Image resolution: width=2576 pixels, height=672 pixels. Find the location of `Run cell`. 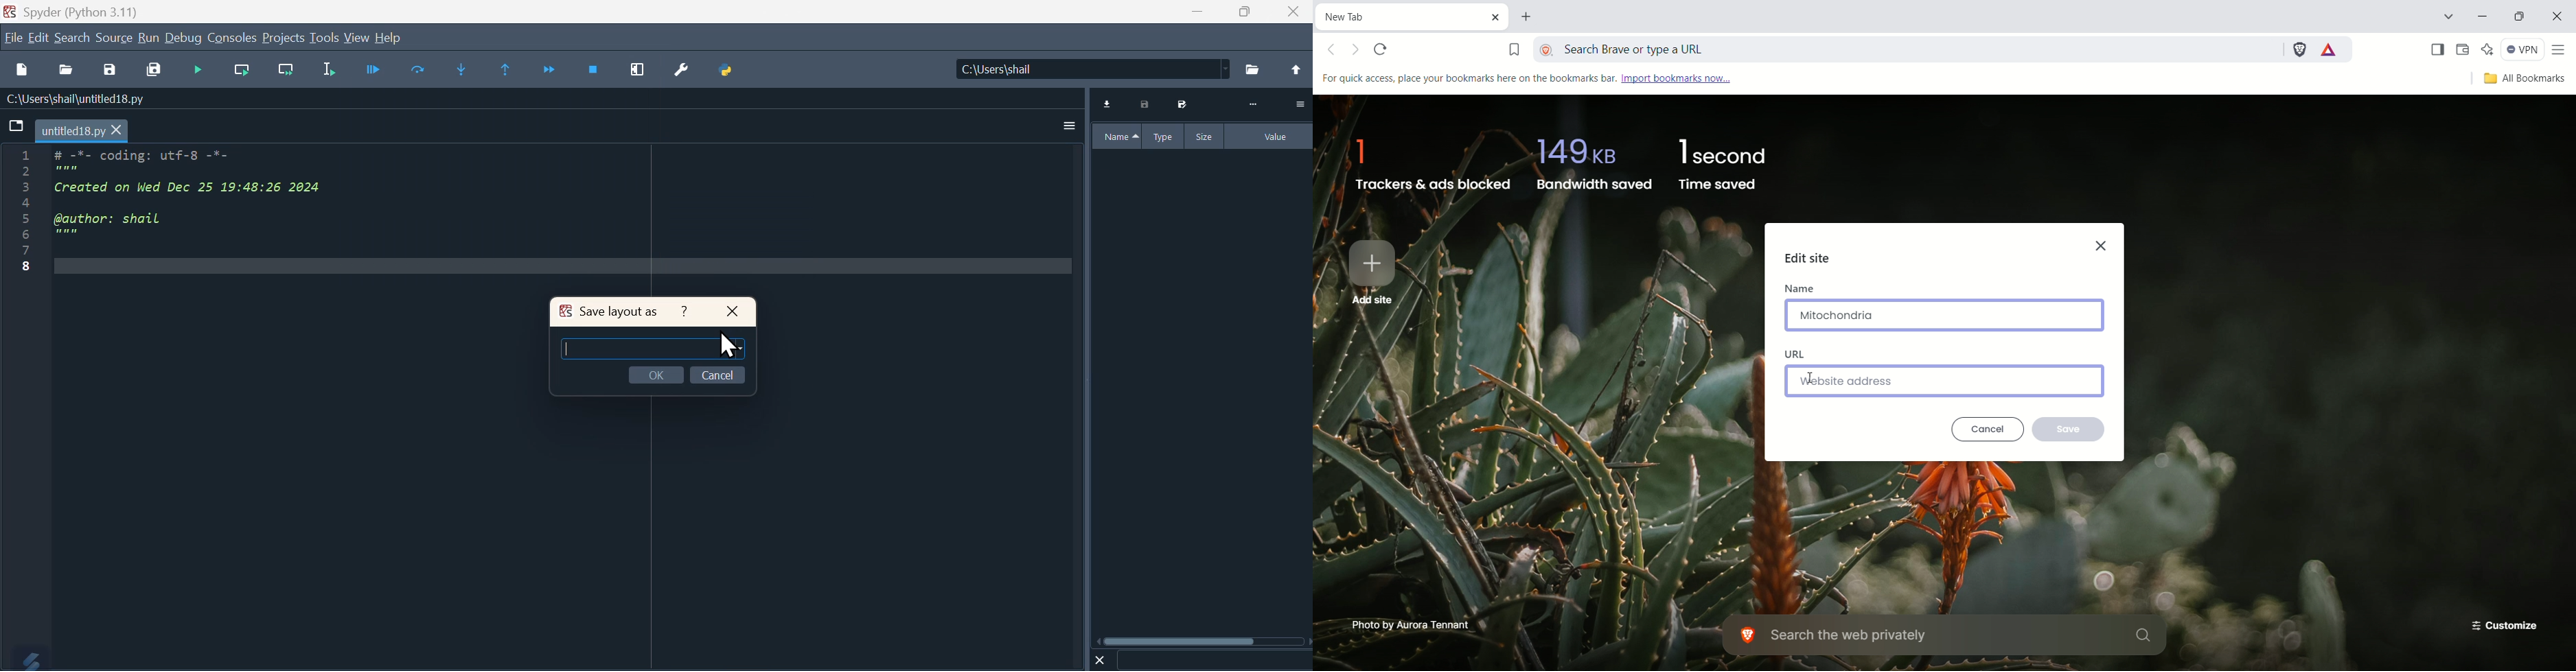

Run cell is located at coordinates (196, 71).